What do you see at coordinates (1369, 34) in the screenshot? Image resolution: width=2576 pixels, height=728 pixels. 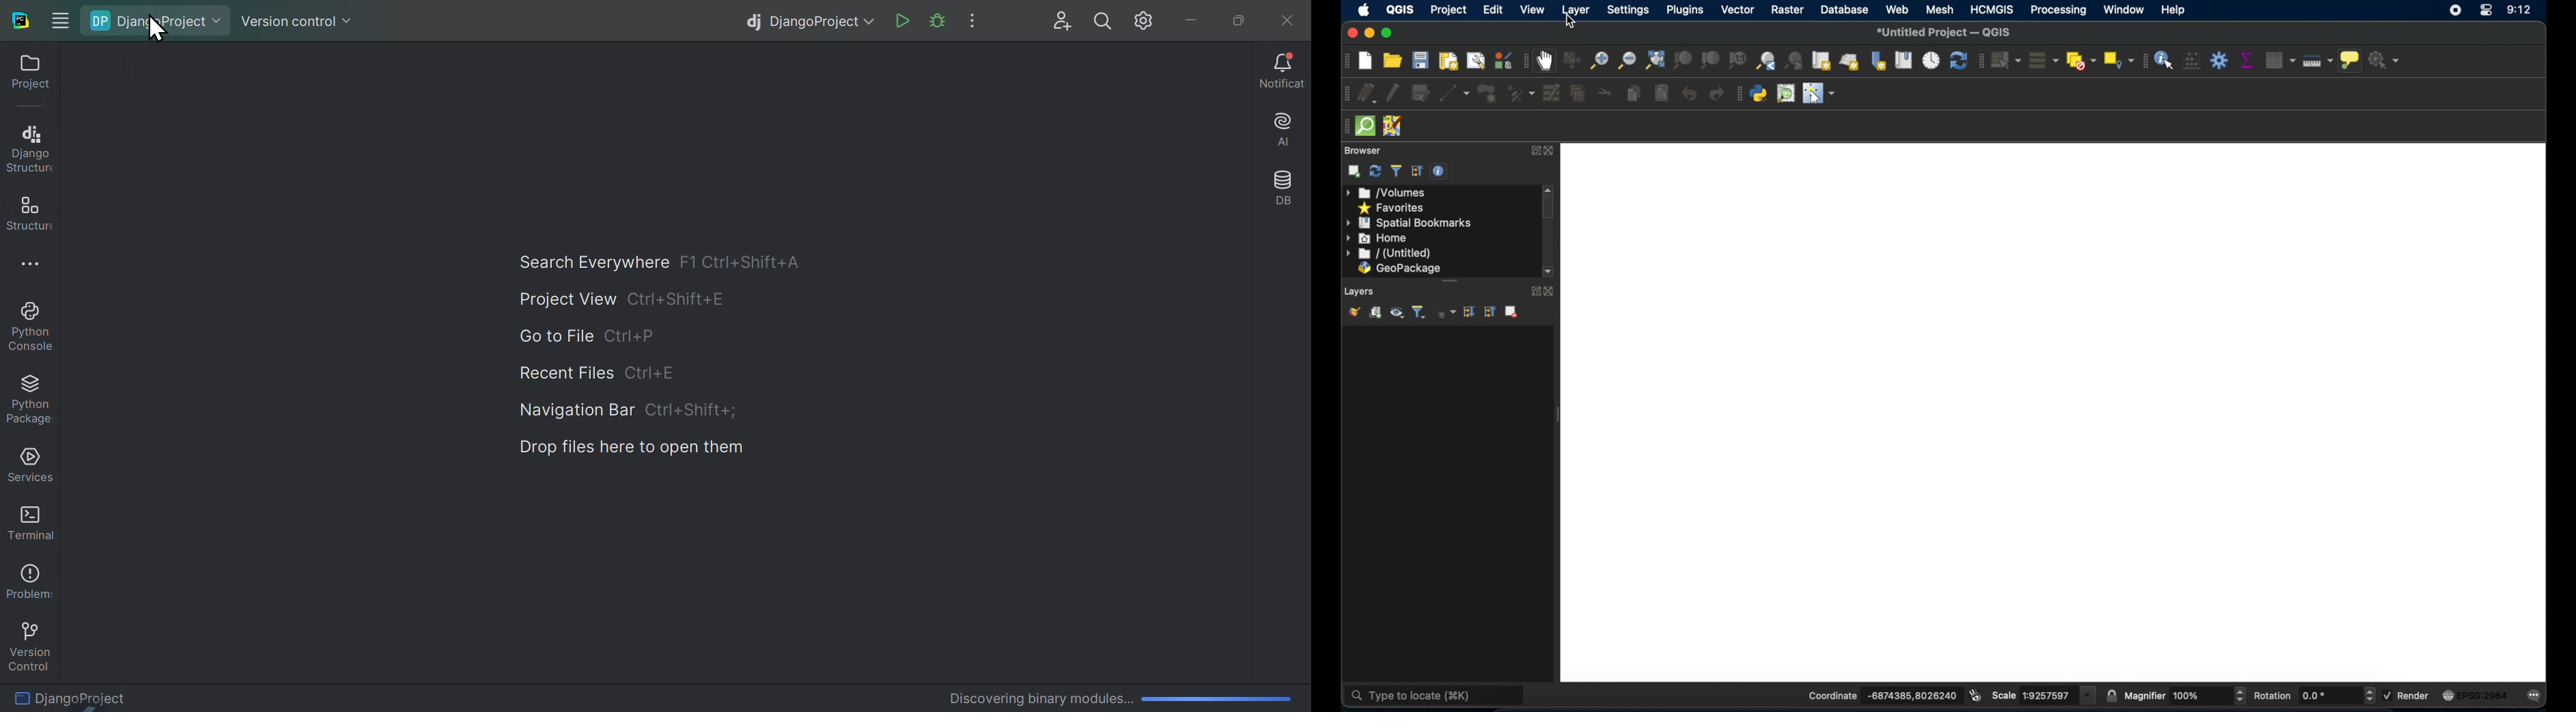 I see `minimize` at bounding box center [1369, 34].